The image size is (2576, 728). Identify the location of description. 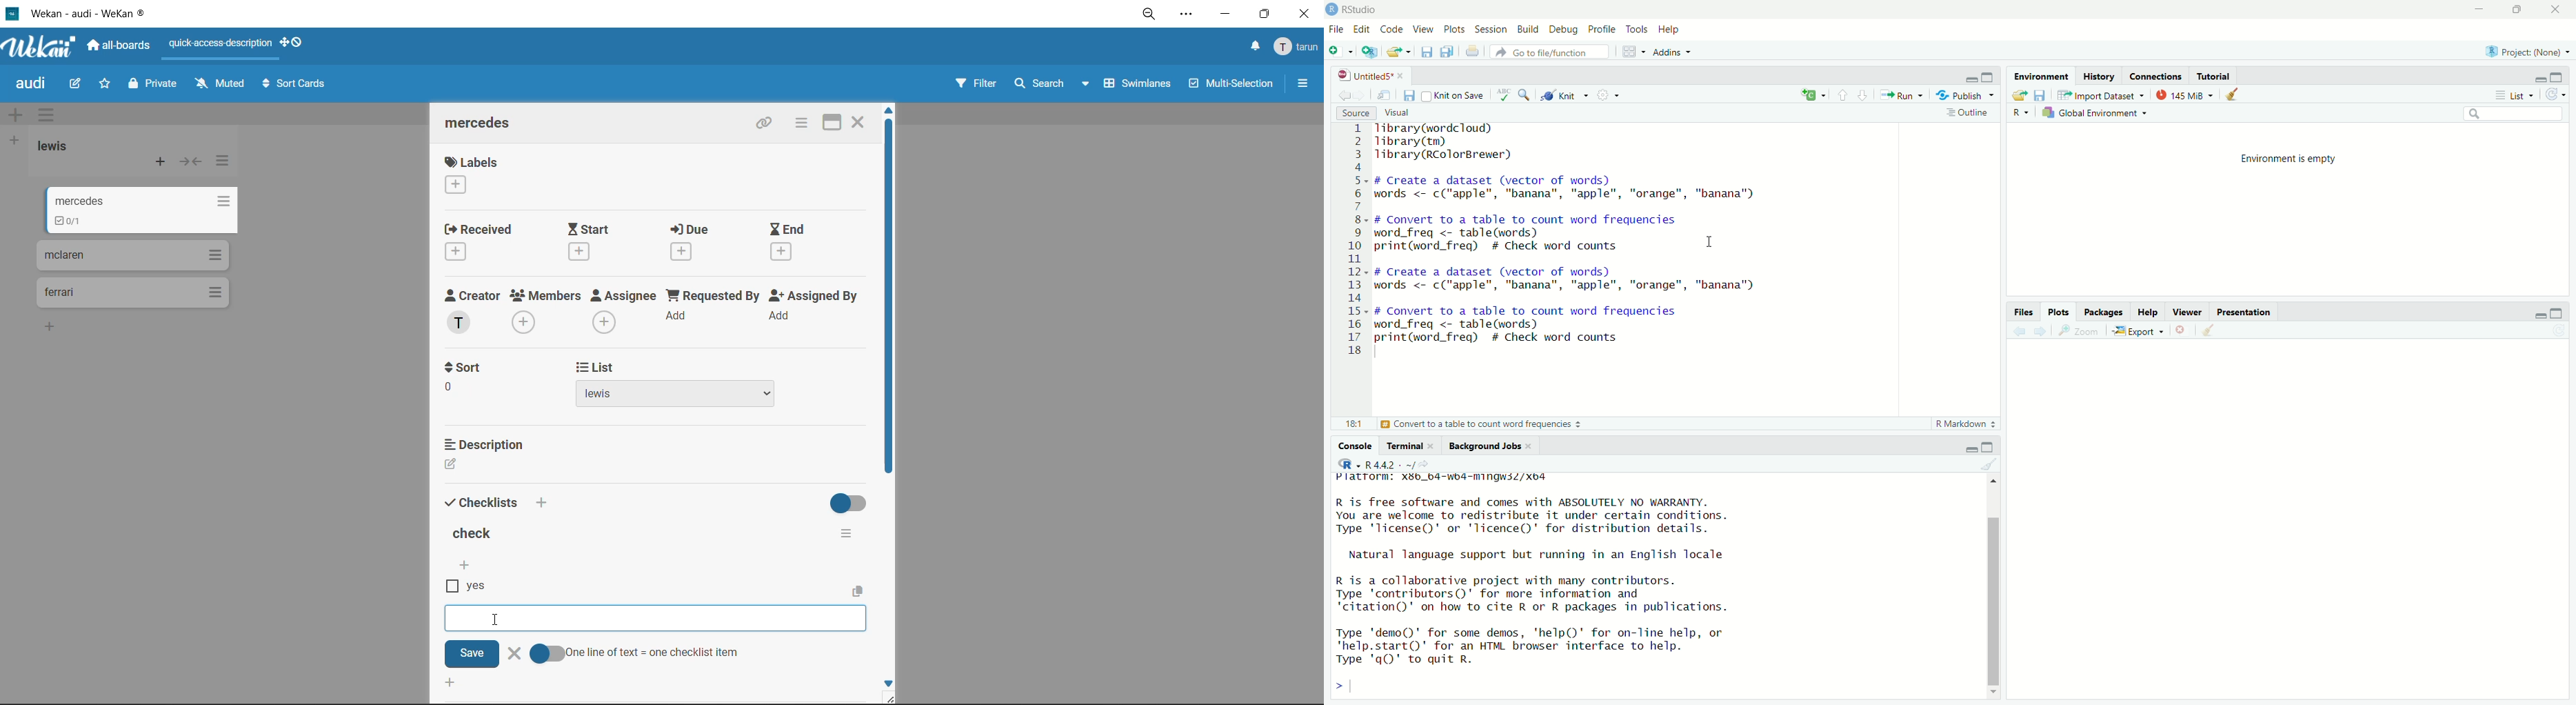
(487, 466).